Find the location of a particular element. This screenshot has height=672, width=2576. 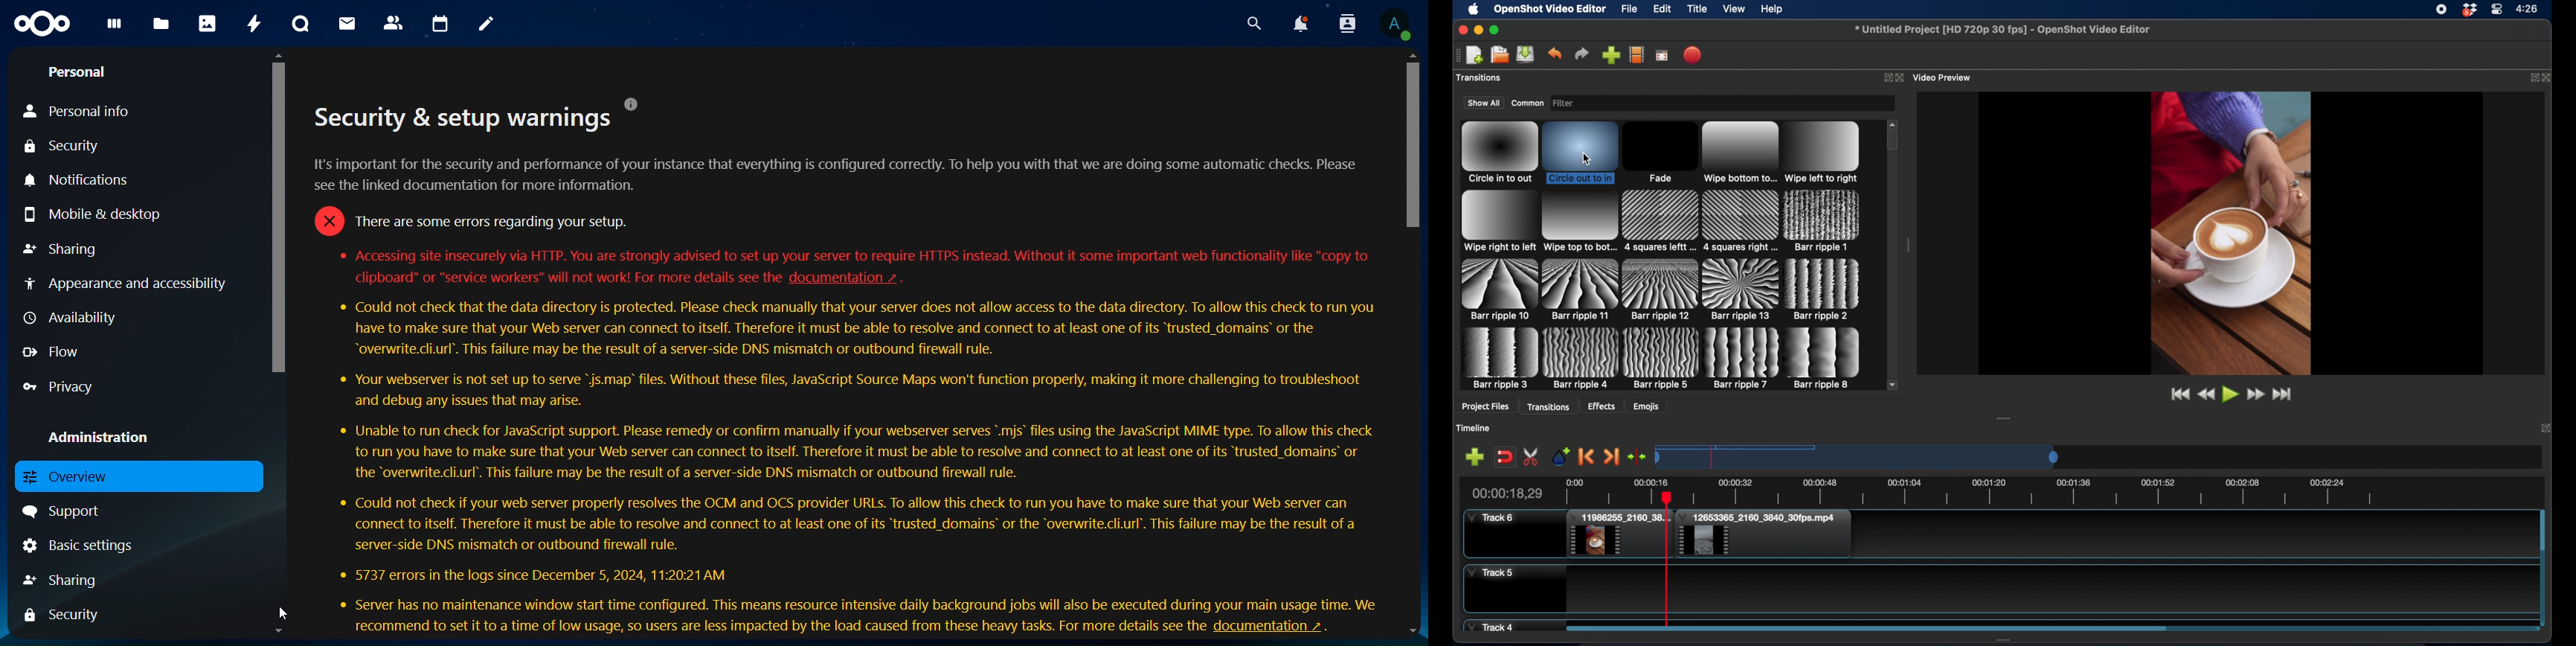

scroll bar is located at coordinates (2542, 531).